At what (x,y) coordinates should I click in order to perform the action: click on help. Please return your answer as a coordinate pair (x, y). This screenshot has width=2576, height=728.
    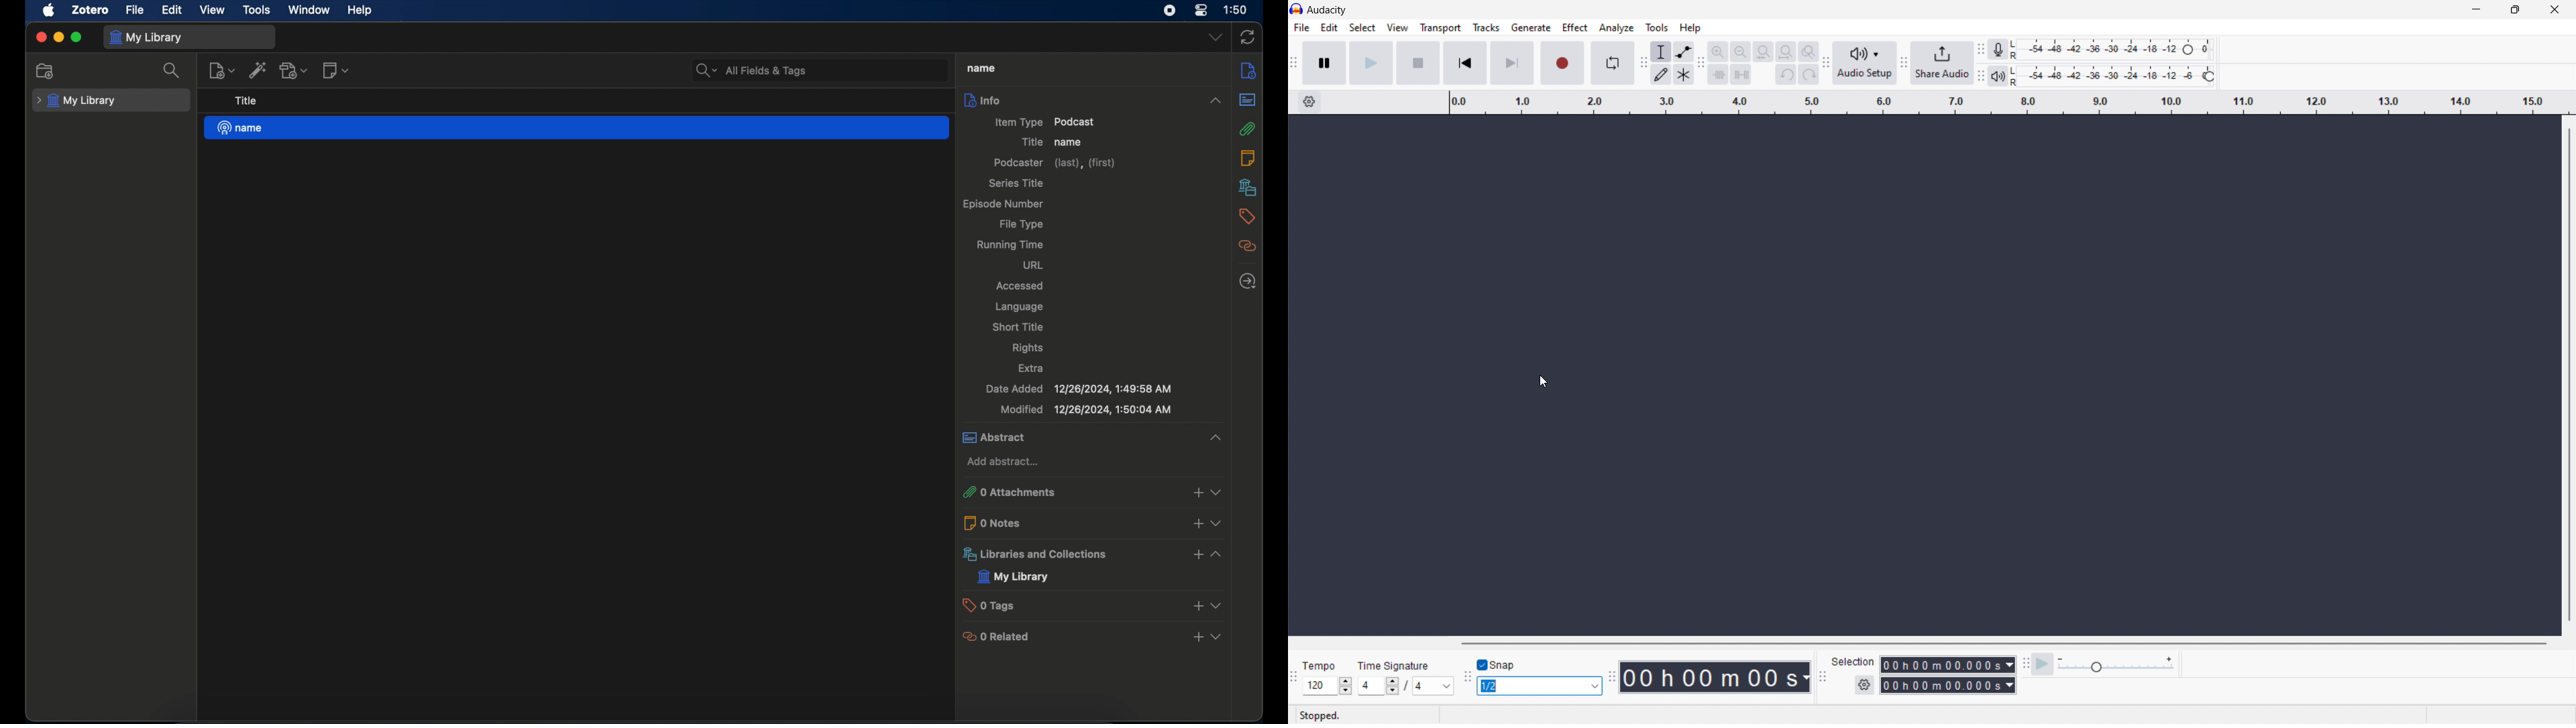
    Looking at the image, I should click on (362, 11).